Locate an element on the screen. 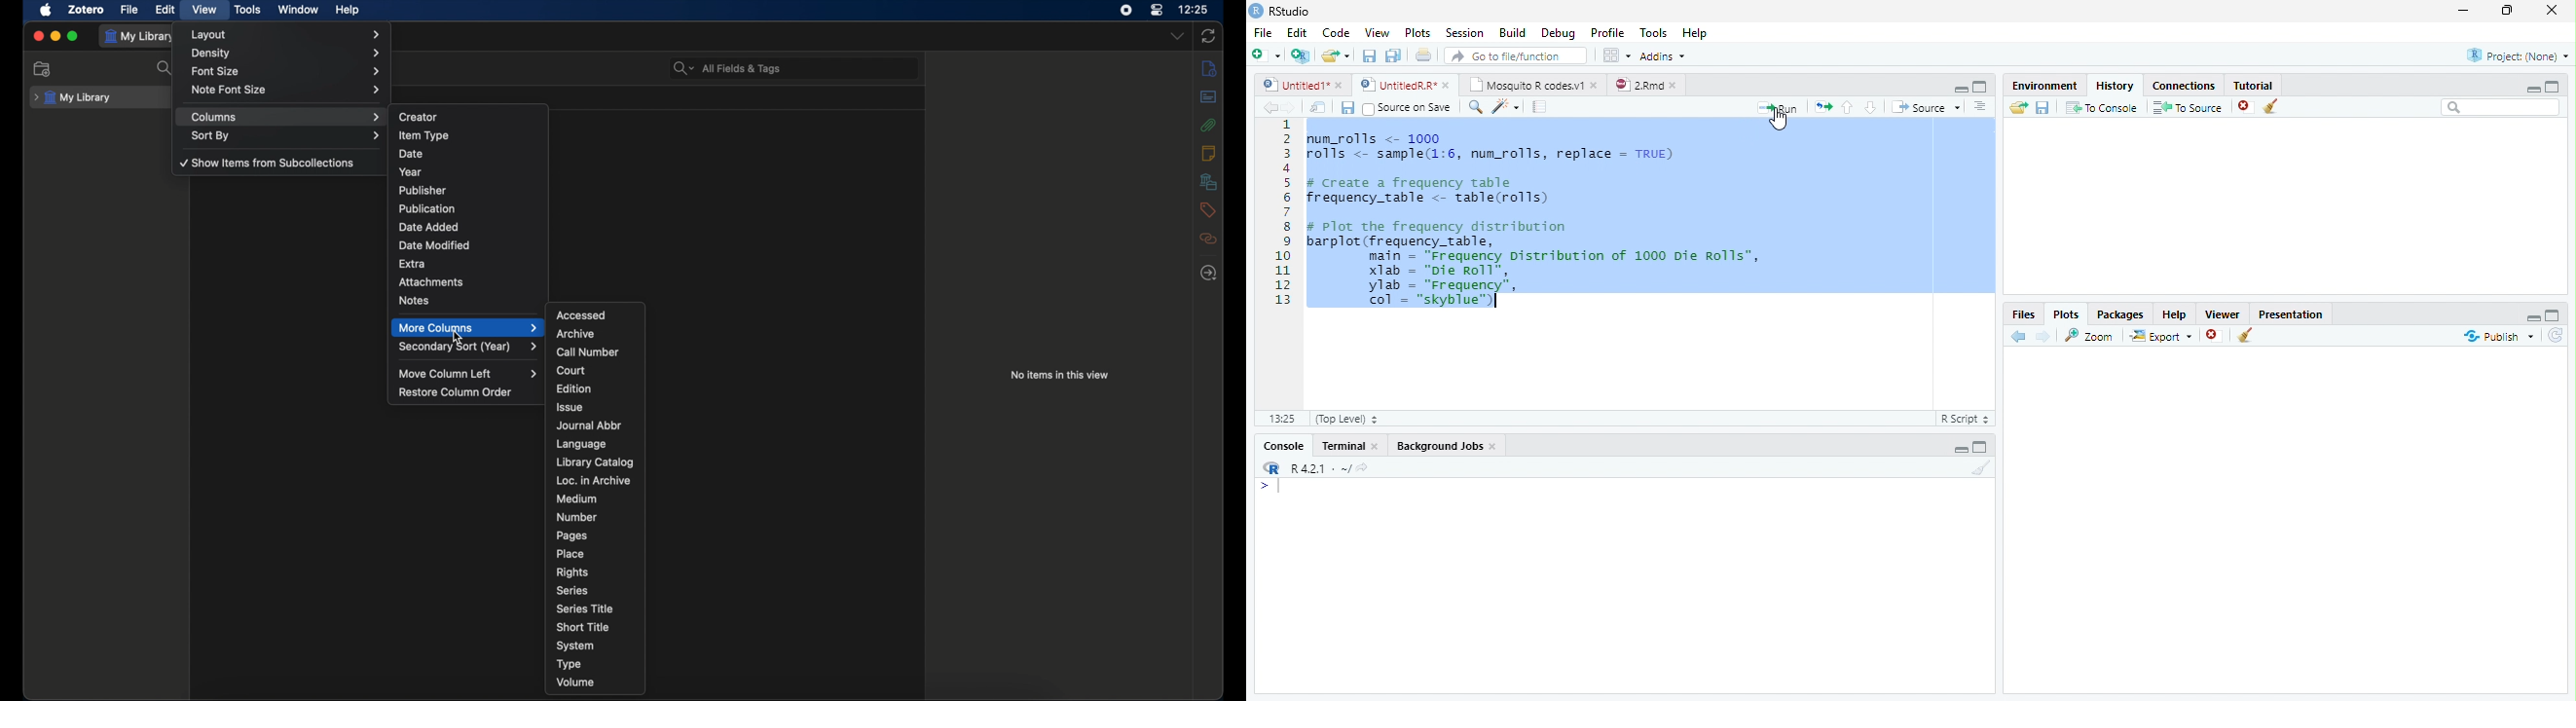 The height and width of the screenshot is (728, 2576). Clear is located at coordinates (1980, 467).